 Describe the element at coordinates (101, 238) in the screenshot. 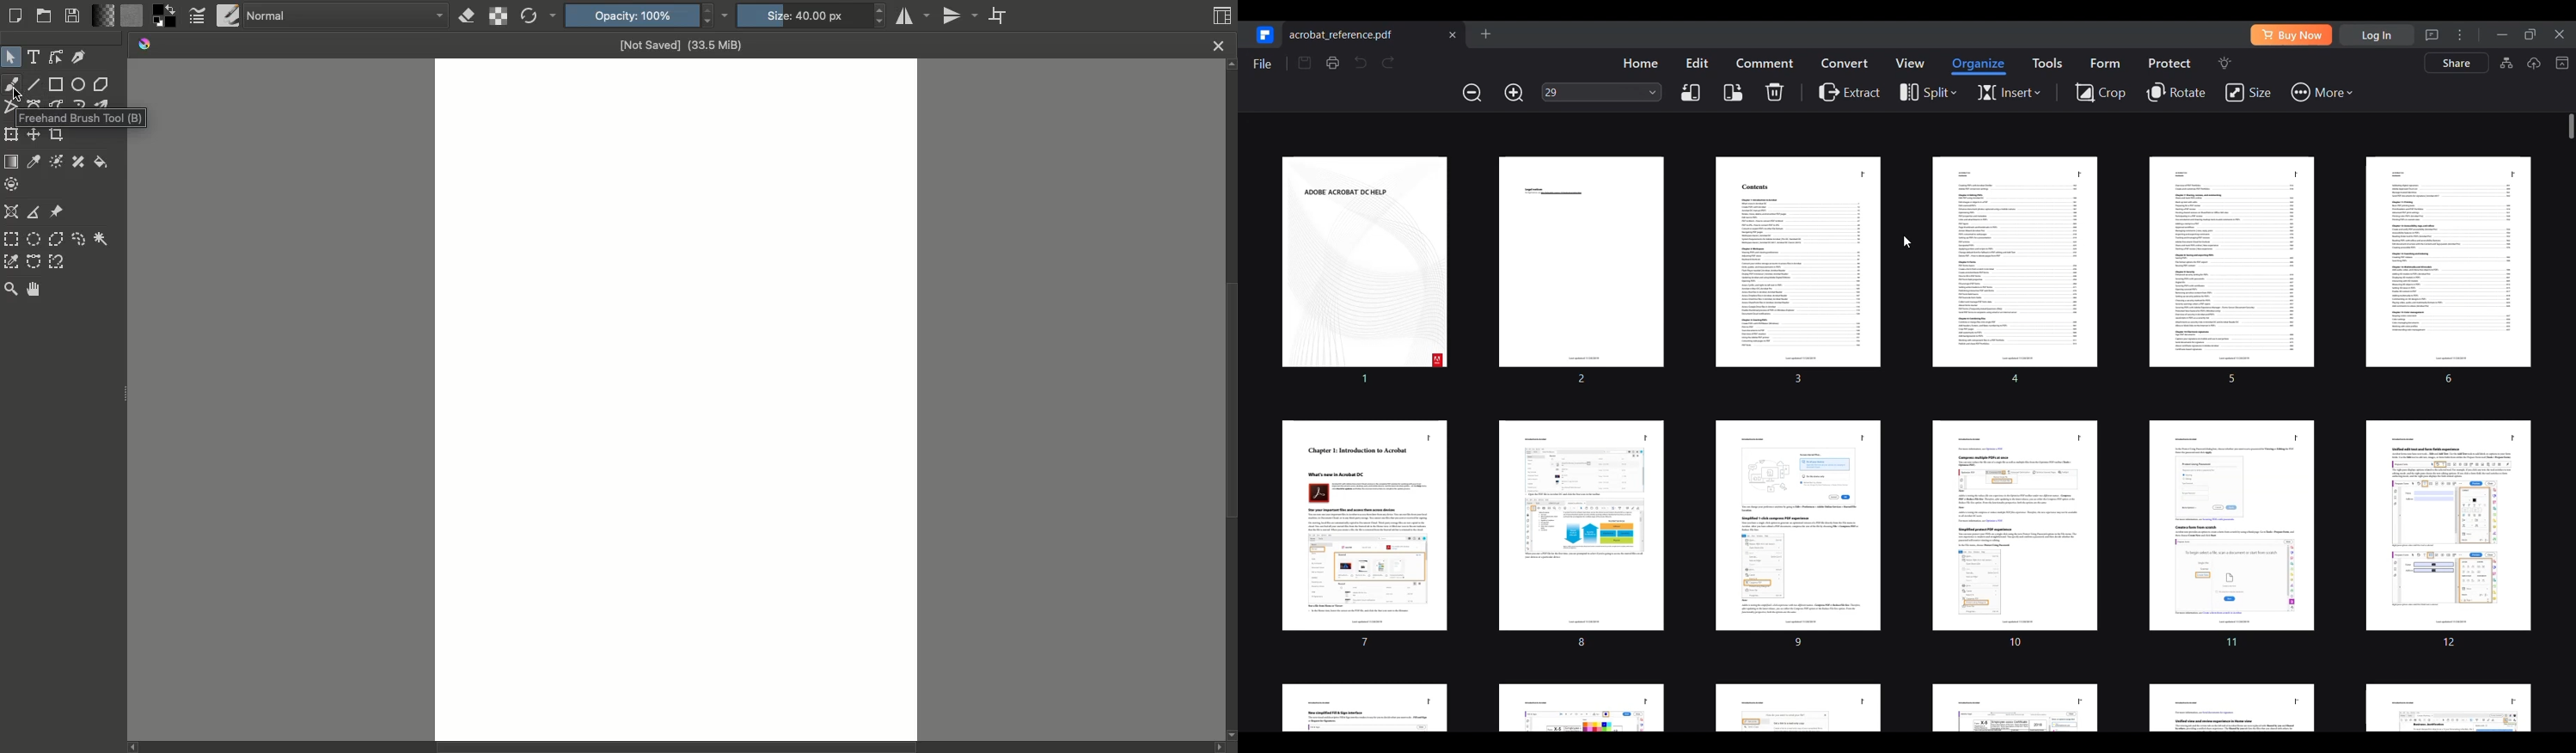

I see `Contiguous selection tool` at that location.